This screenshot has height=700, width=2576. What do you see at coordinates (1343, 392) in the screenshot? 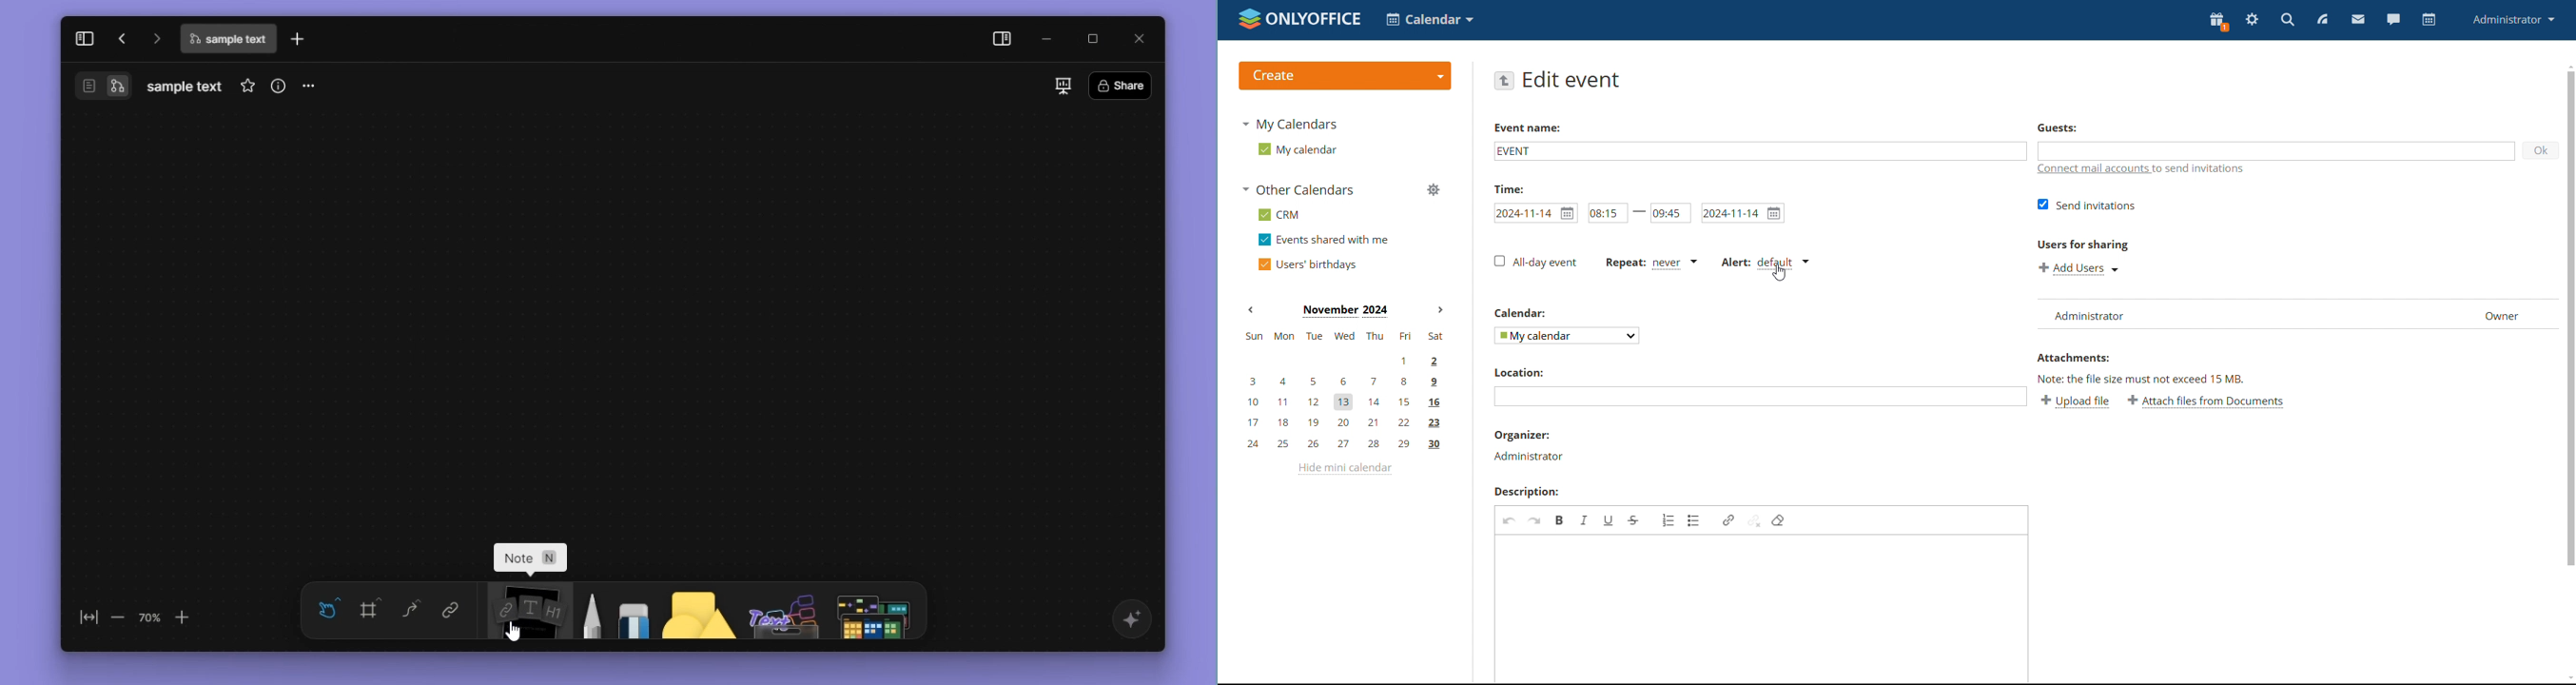
I see `mini calendar` at bounding box center [1343, 392].